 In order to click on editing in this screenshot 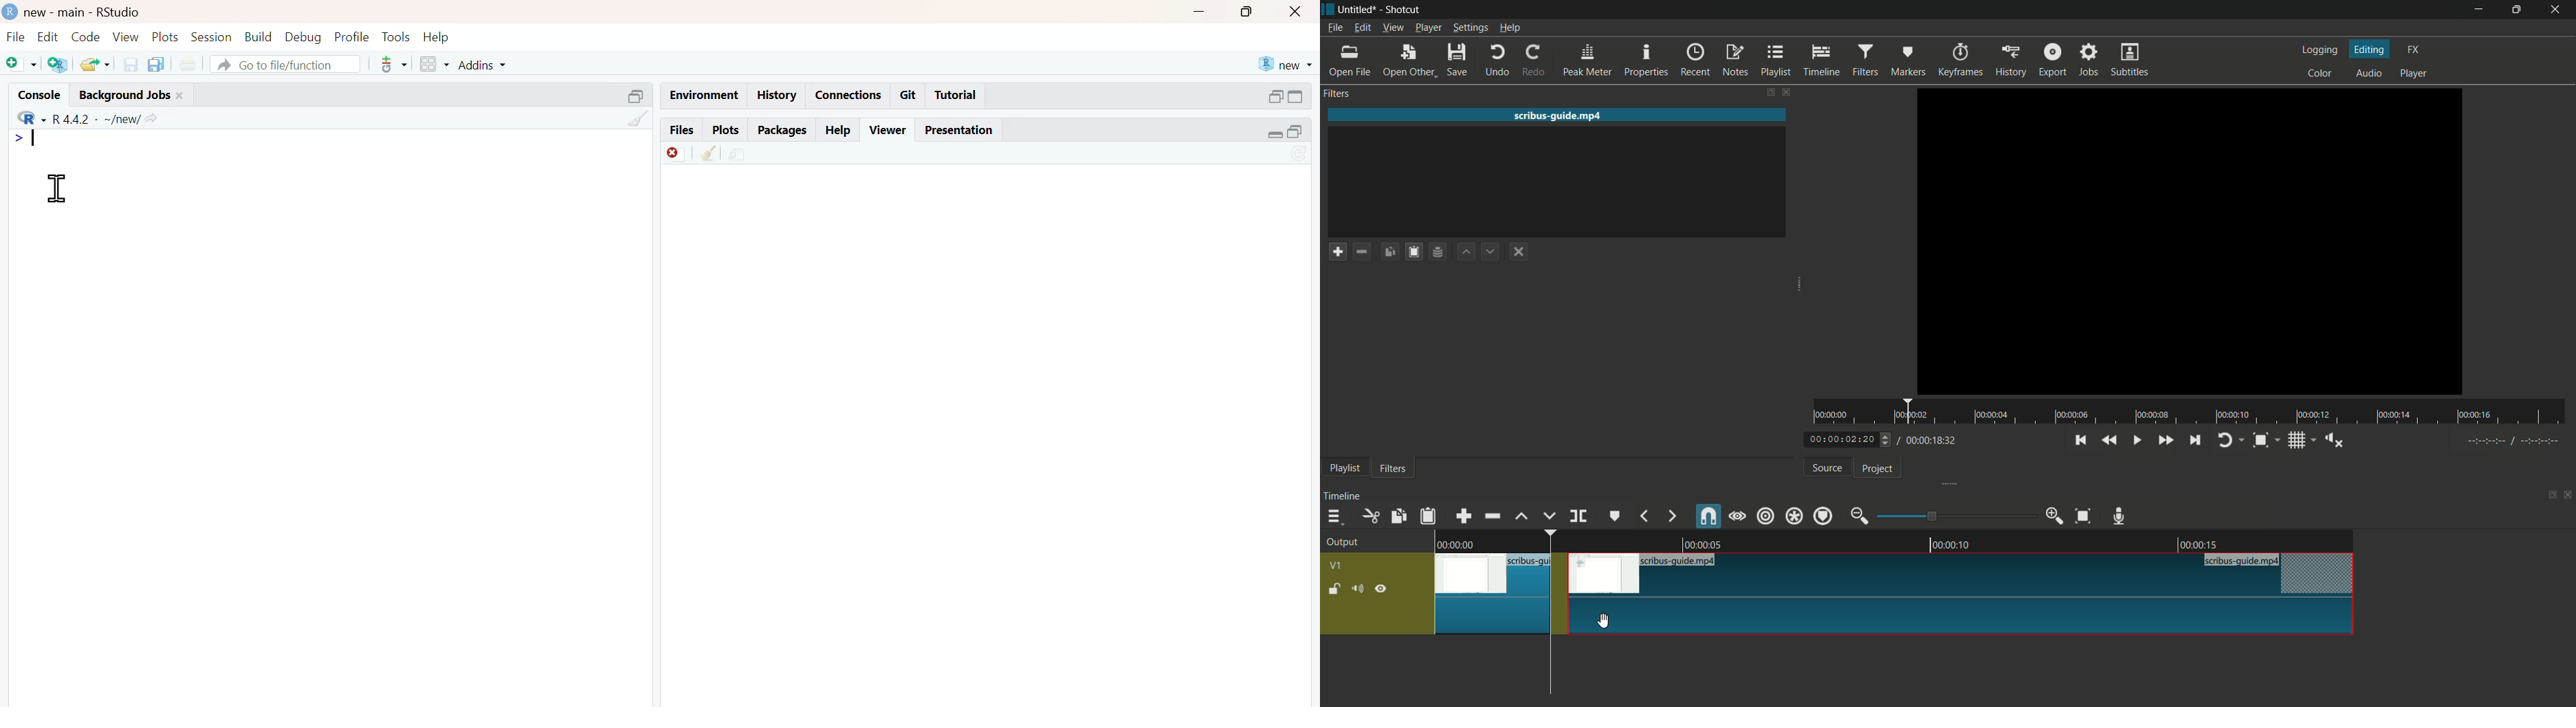, I will do `click(2371, 48)`.